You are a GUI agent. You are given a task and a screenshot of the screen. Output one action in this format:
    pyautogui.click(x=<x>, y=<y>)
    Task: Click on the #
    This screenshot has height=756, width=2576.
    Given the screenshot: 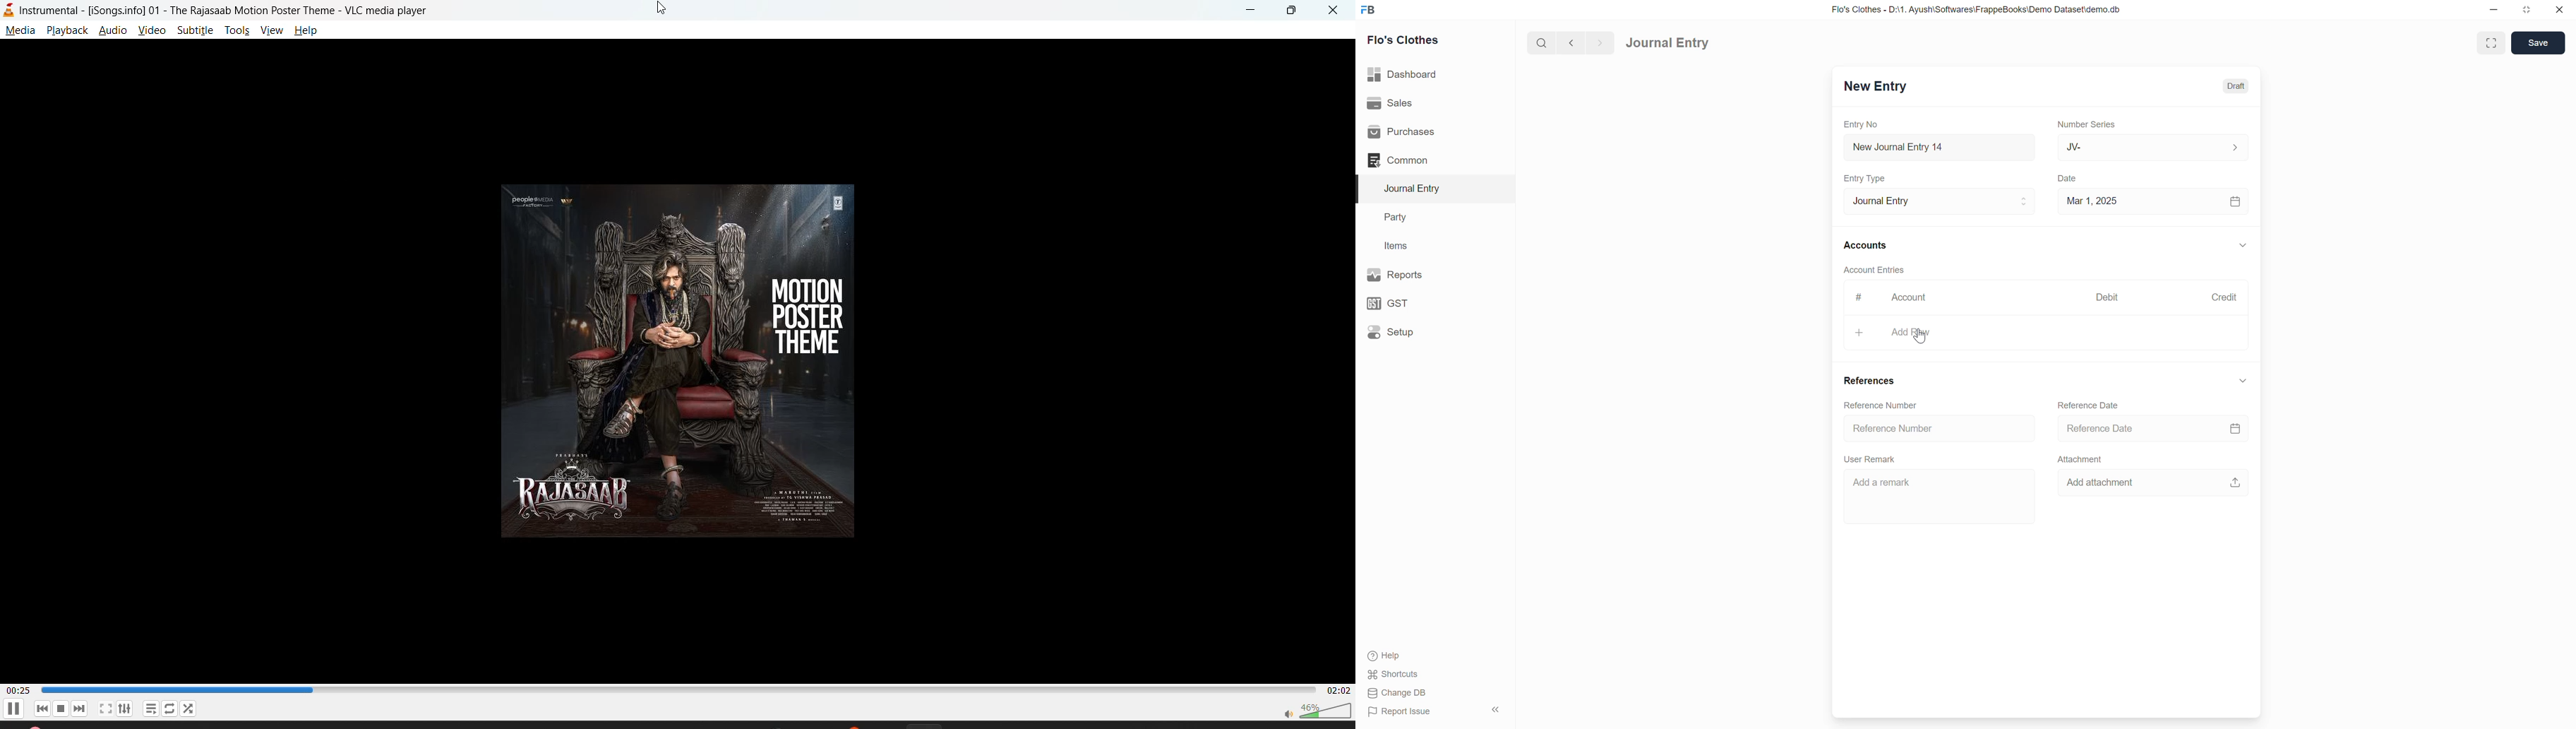 What is the action you would take?
    pyautogui.click(x=1859, y=297)
    